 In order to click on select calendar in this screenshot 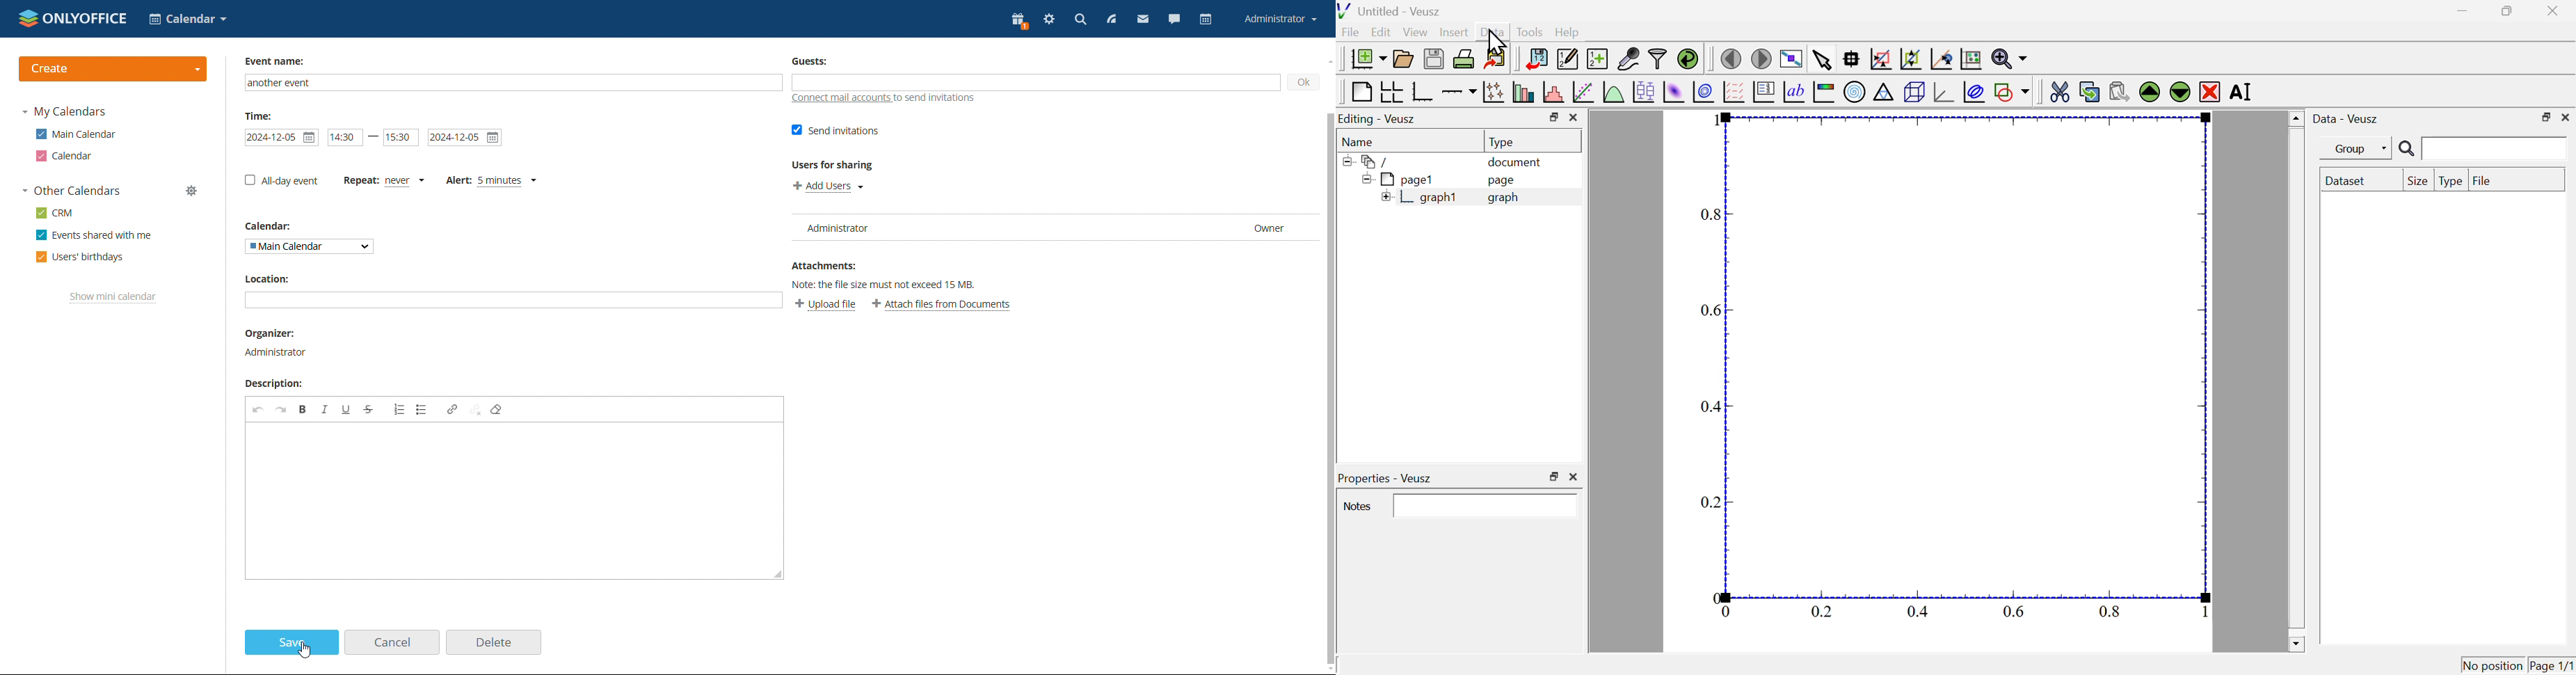, I will do `click(310, 246)`.